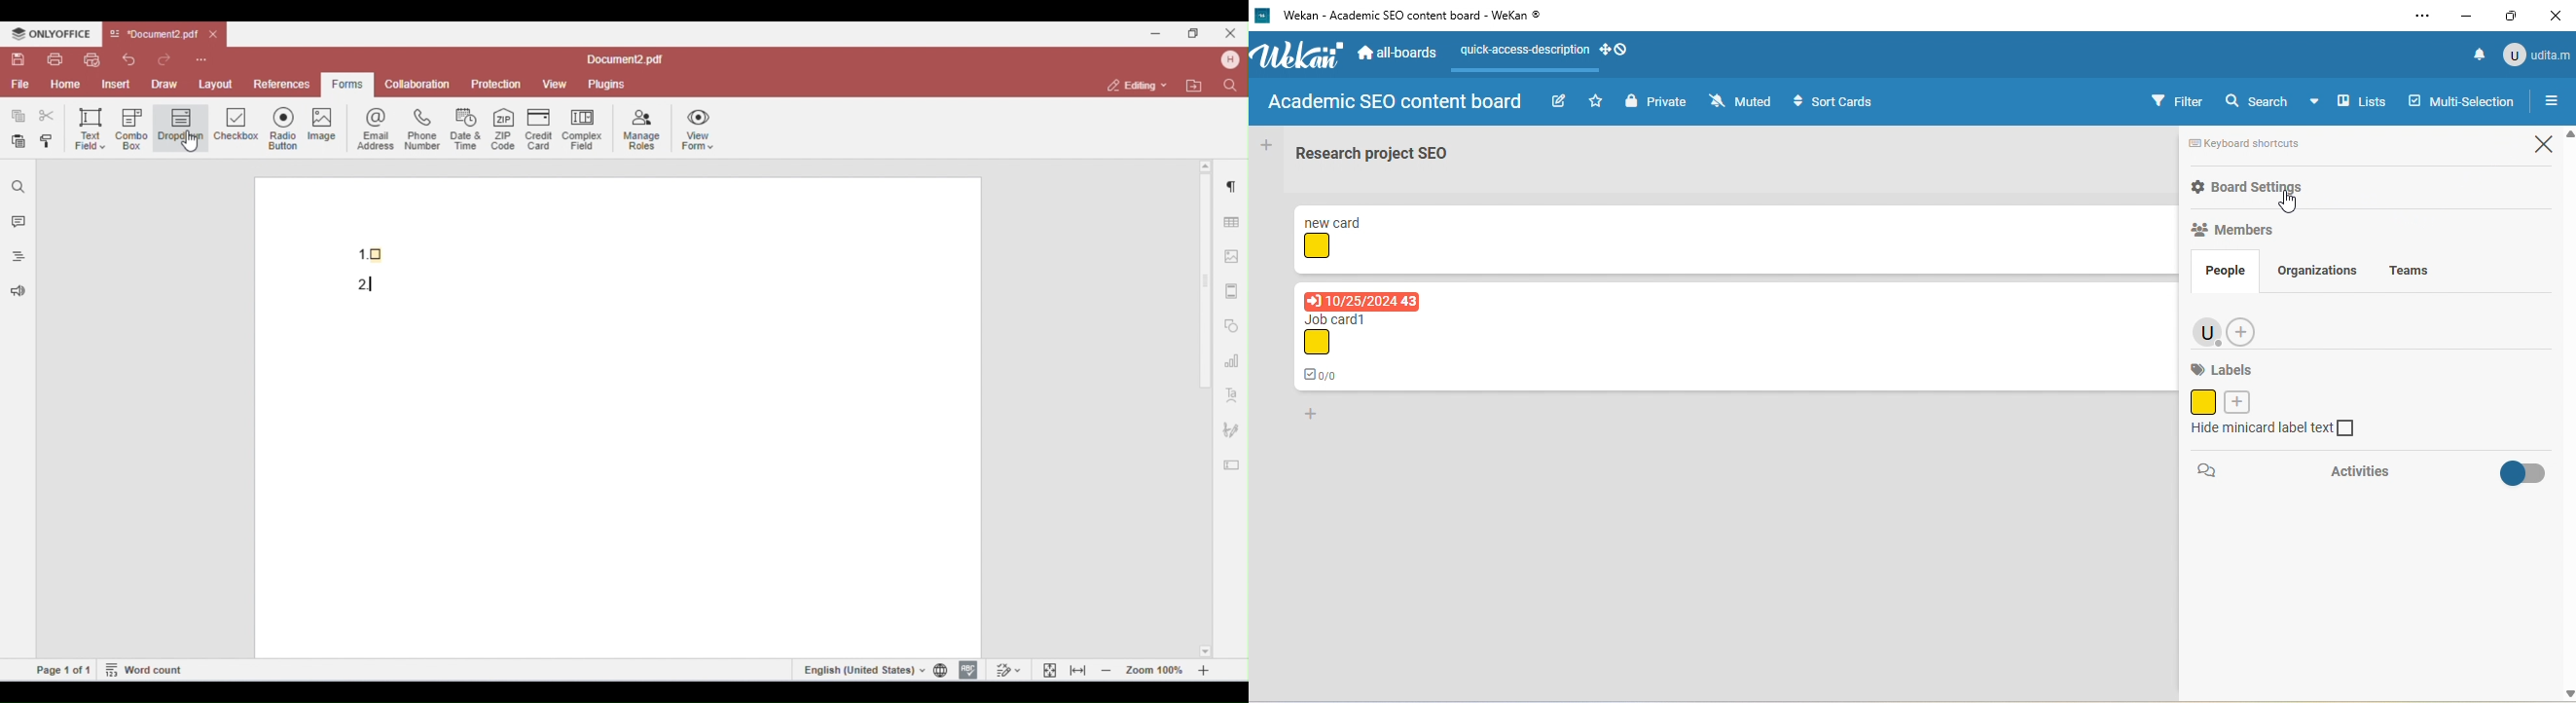 Image resolution: width=2576 pixels, height=728 pixels. I want to click on scroll up , so click(2567, 134).